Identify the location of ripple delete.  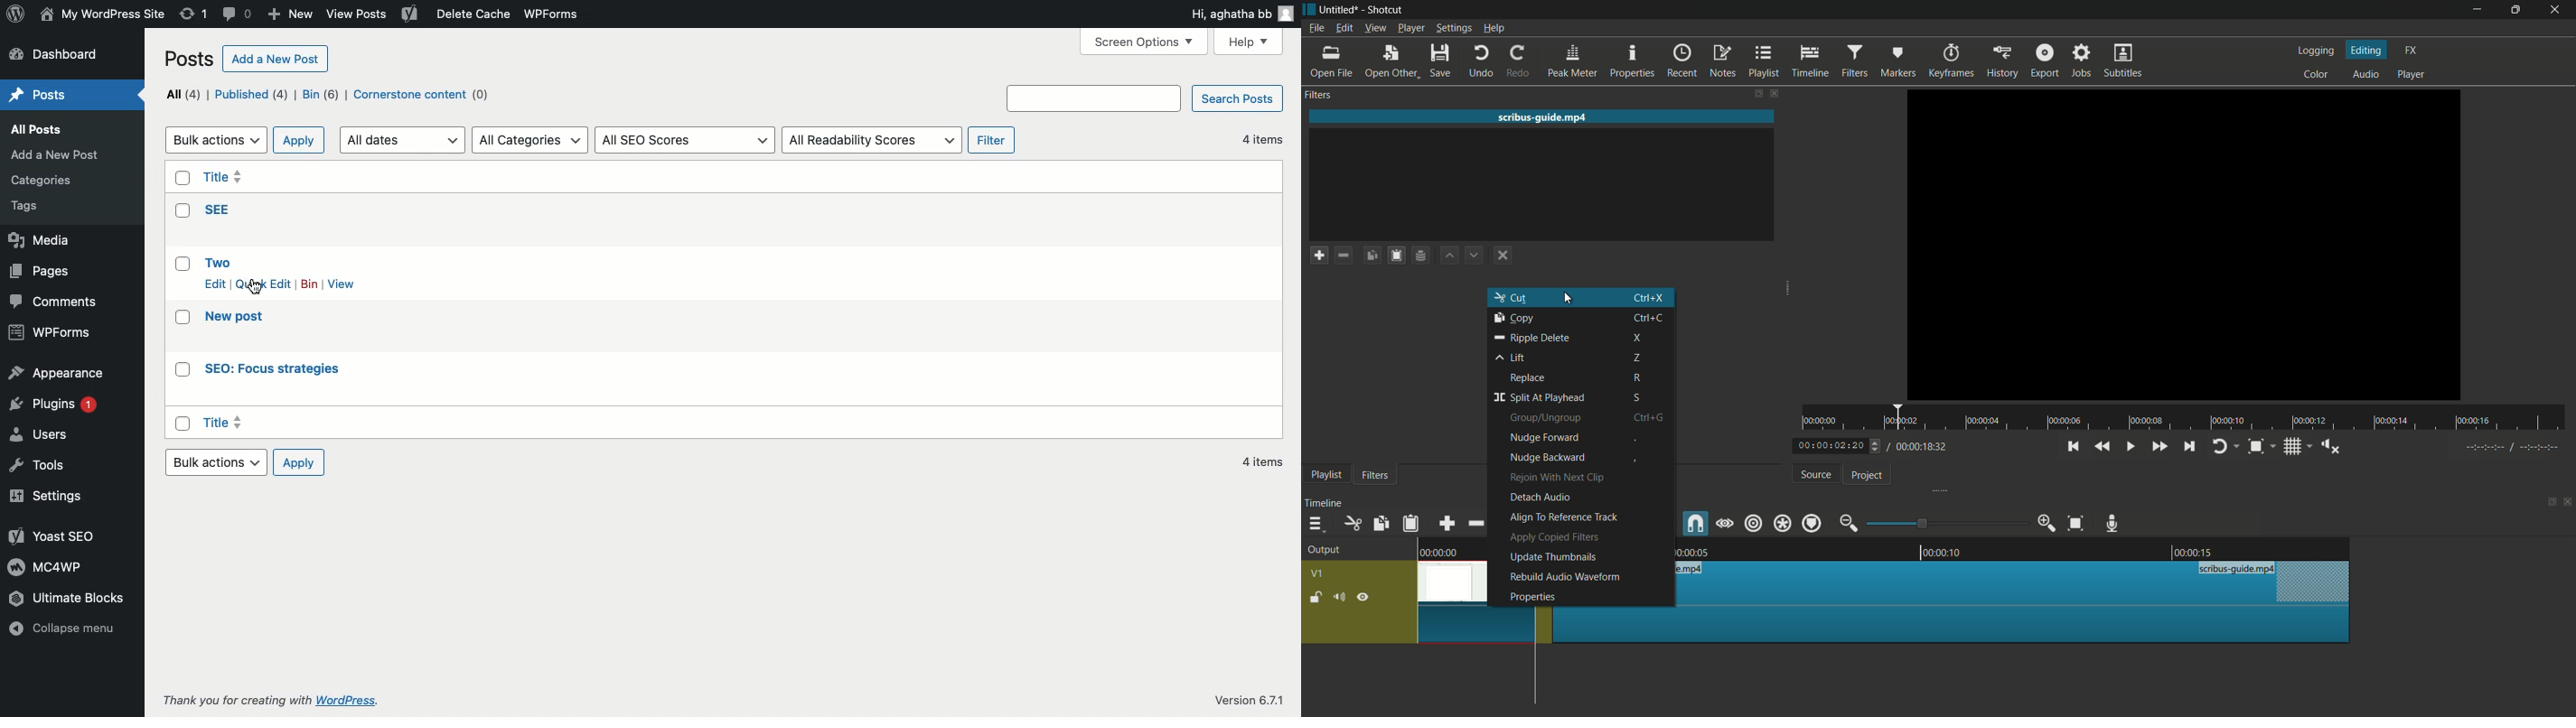
(1476, 523).